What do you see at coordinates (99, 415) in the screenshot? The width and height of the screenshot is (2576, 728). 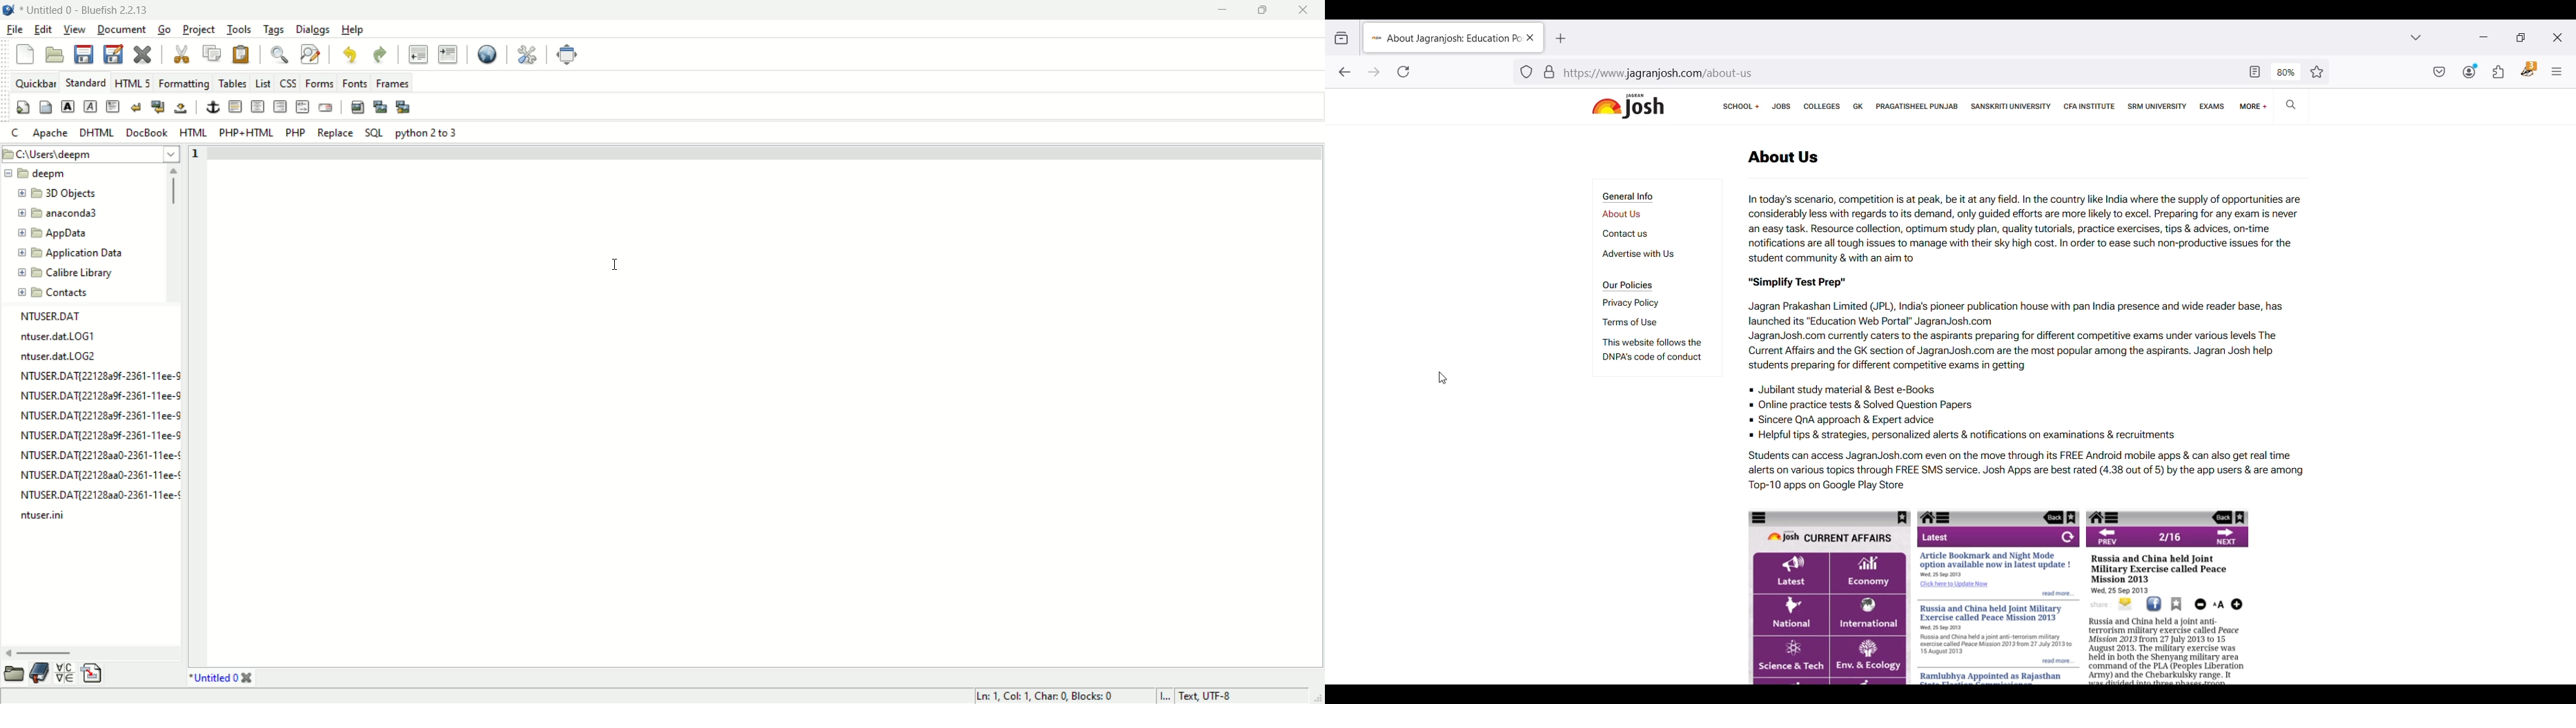 I see `NTUSER.DAT{2212829f-2361-11ee-3` at bounding box center [99, 415].